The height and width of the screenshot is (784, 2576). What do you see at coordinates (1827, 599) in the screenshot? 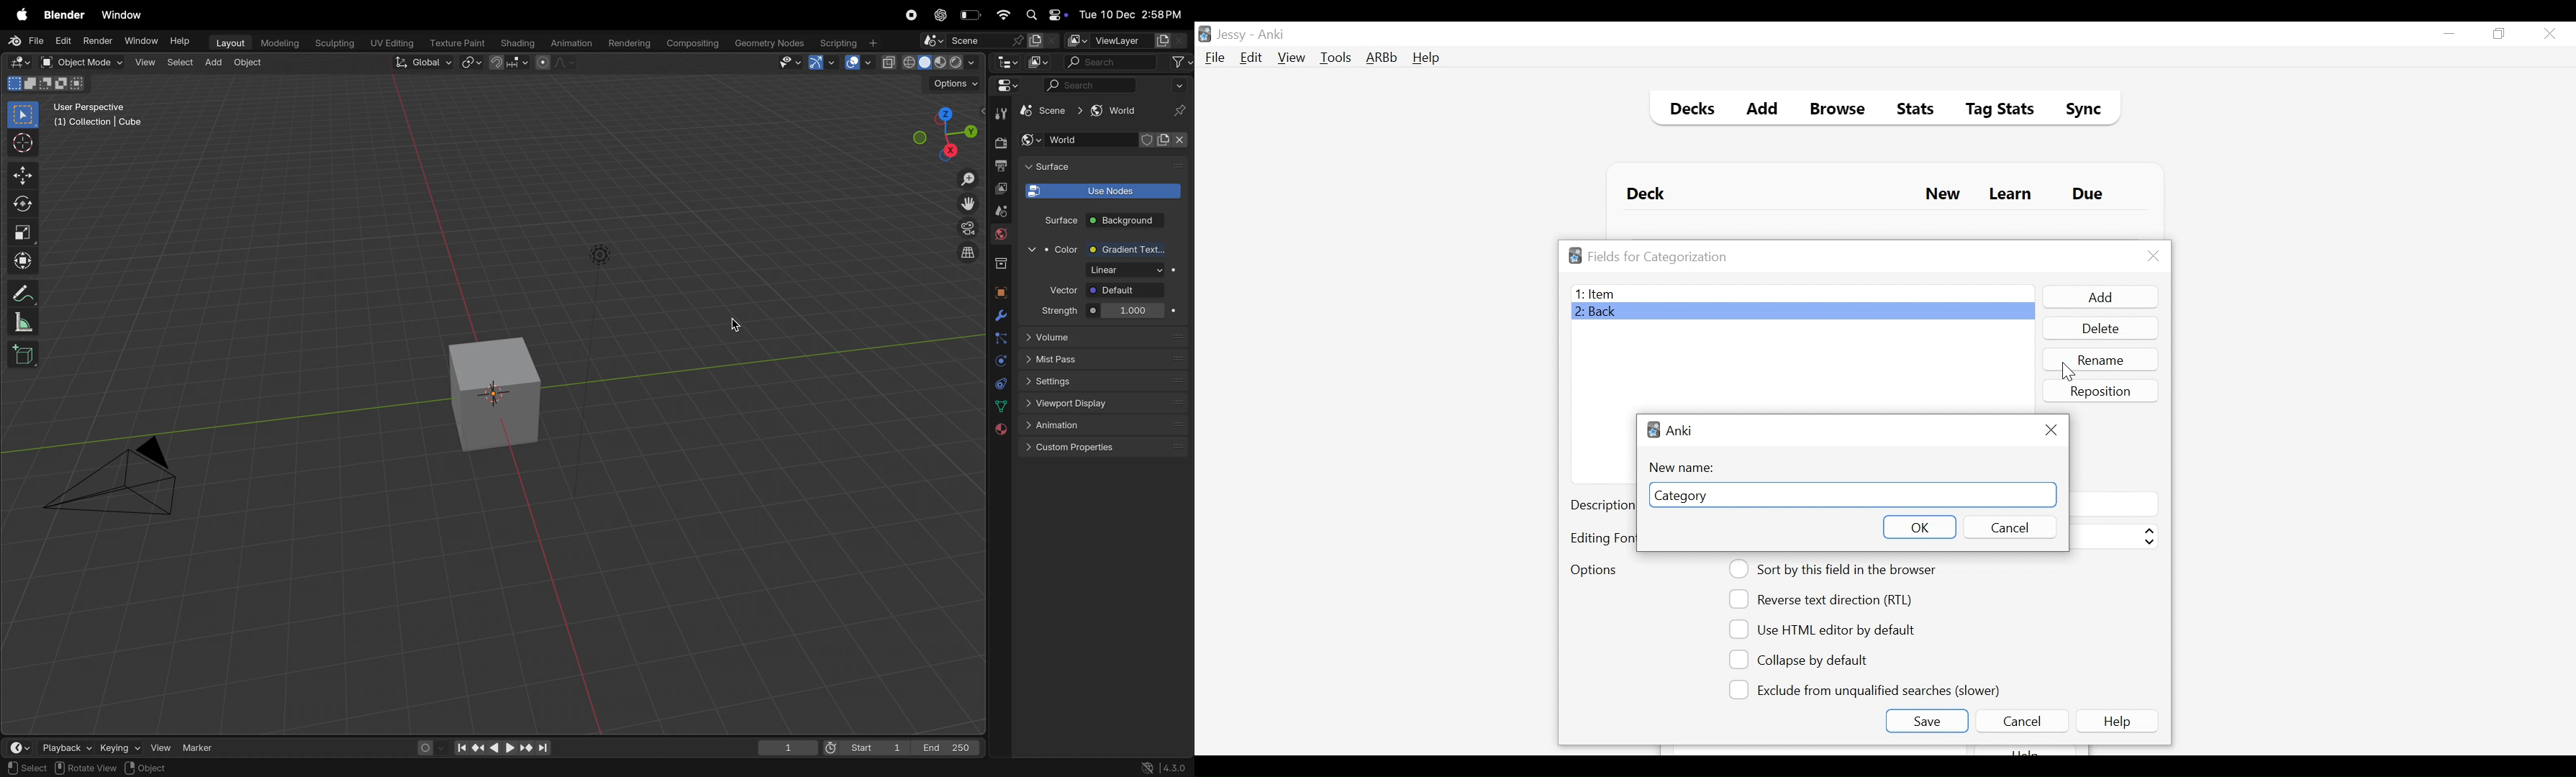
I see `(un)select RTL` at bounding box center [1827, 599].